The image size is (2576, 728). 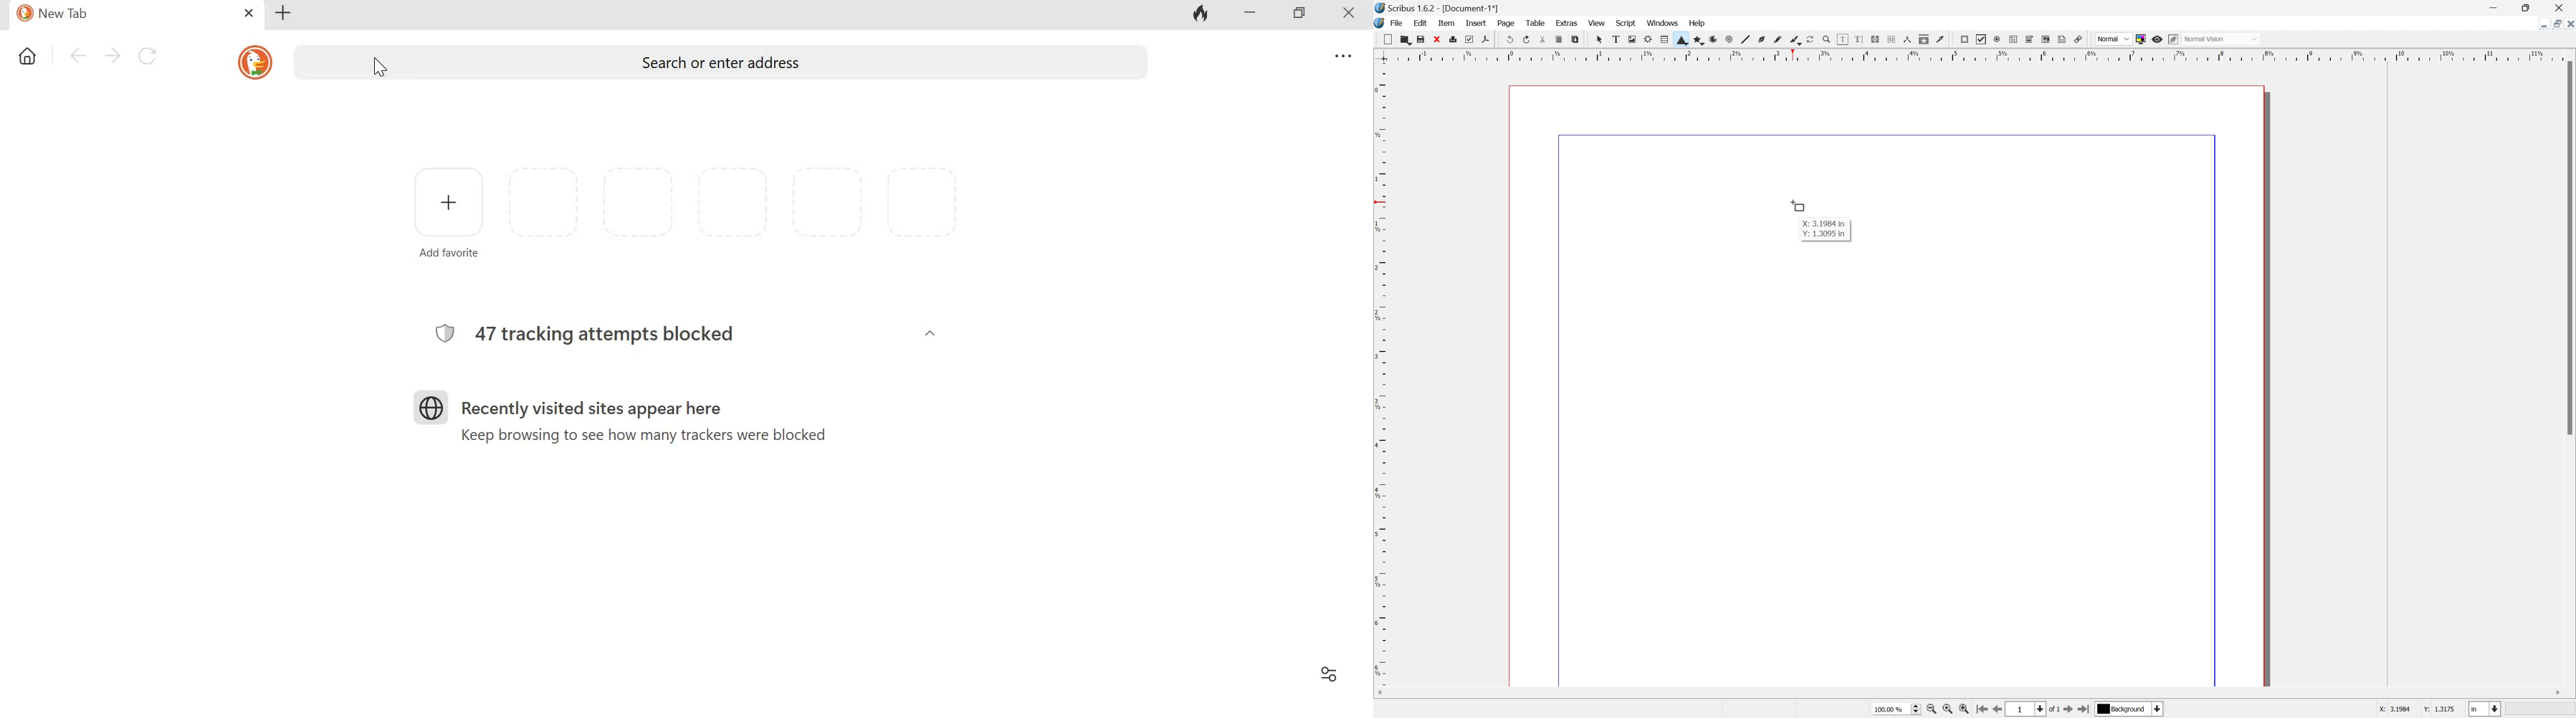 What do you see at coordinates (1698, 24) in the screenshot?
I see `Help` at bounding box center [1698, 24].